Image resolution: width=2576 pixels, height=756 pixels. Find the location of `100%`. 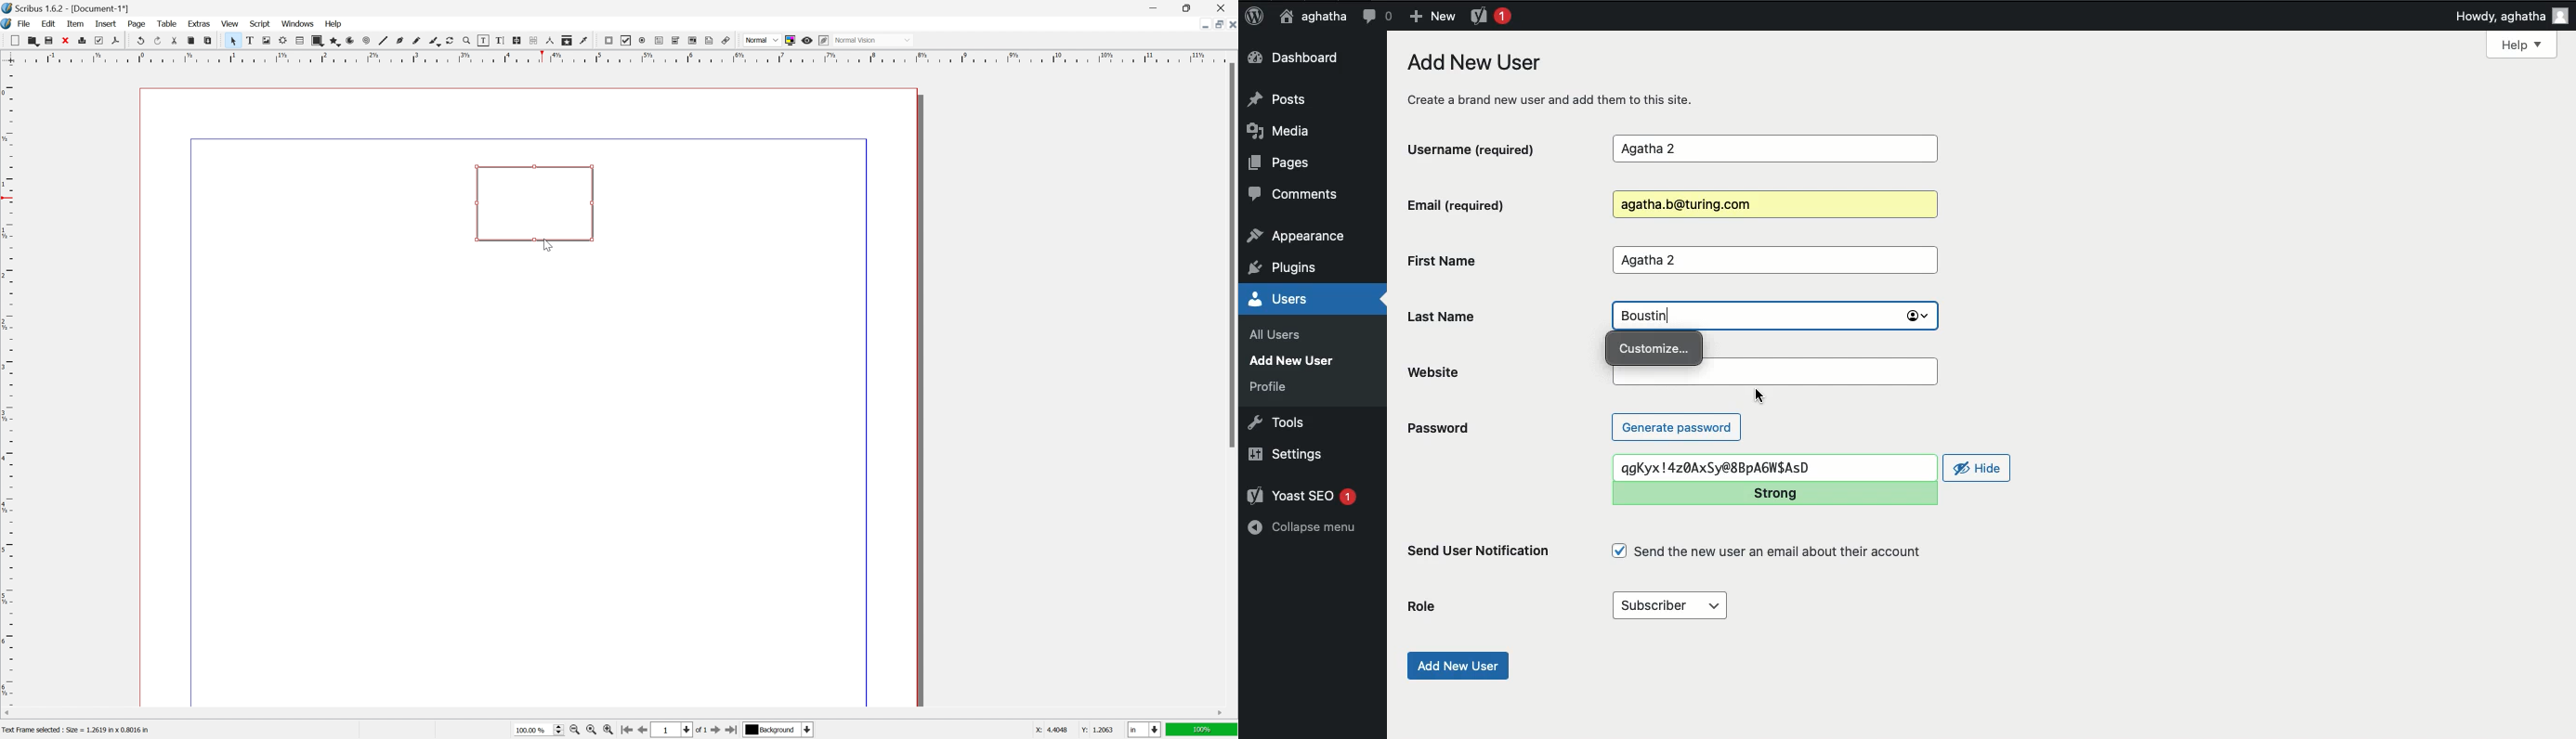

100% is located at coordinates (1203, 731).